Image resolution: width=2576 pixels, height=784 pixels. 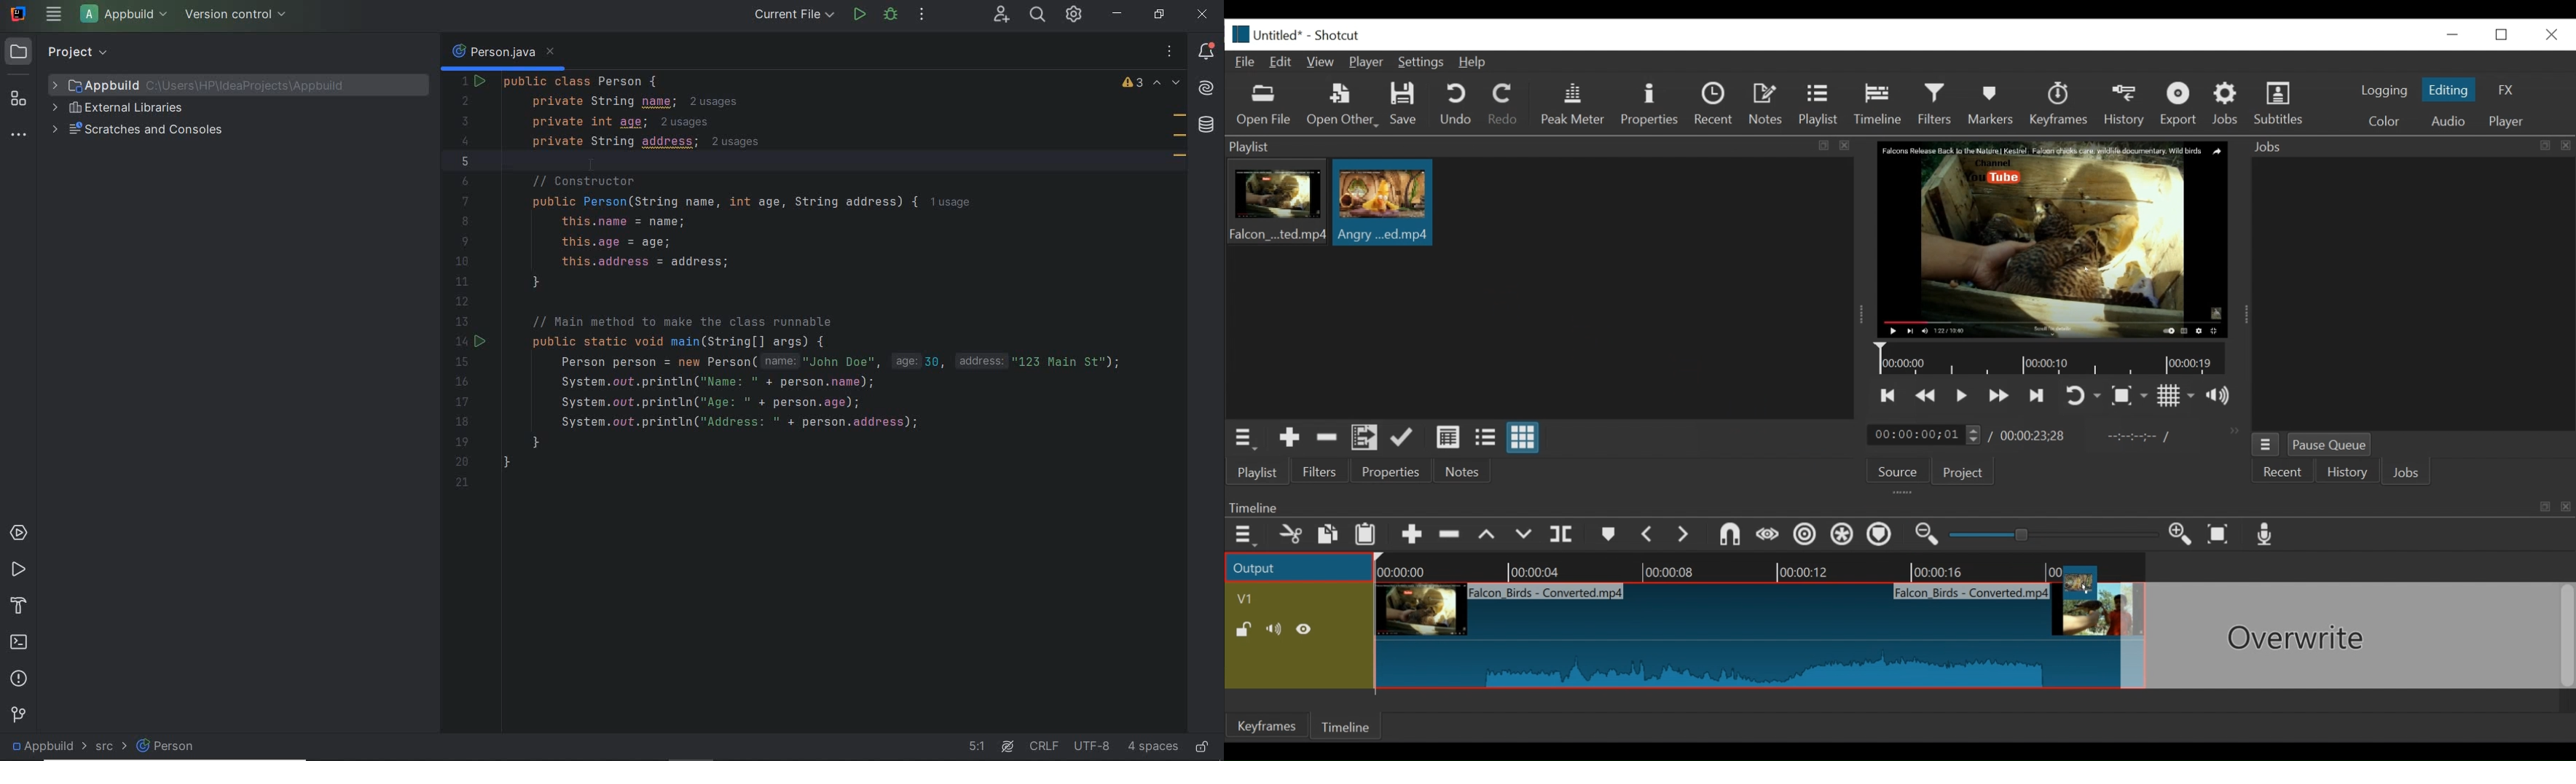 I want to click on warnings, so click(x=1133, y=84).